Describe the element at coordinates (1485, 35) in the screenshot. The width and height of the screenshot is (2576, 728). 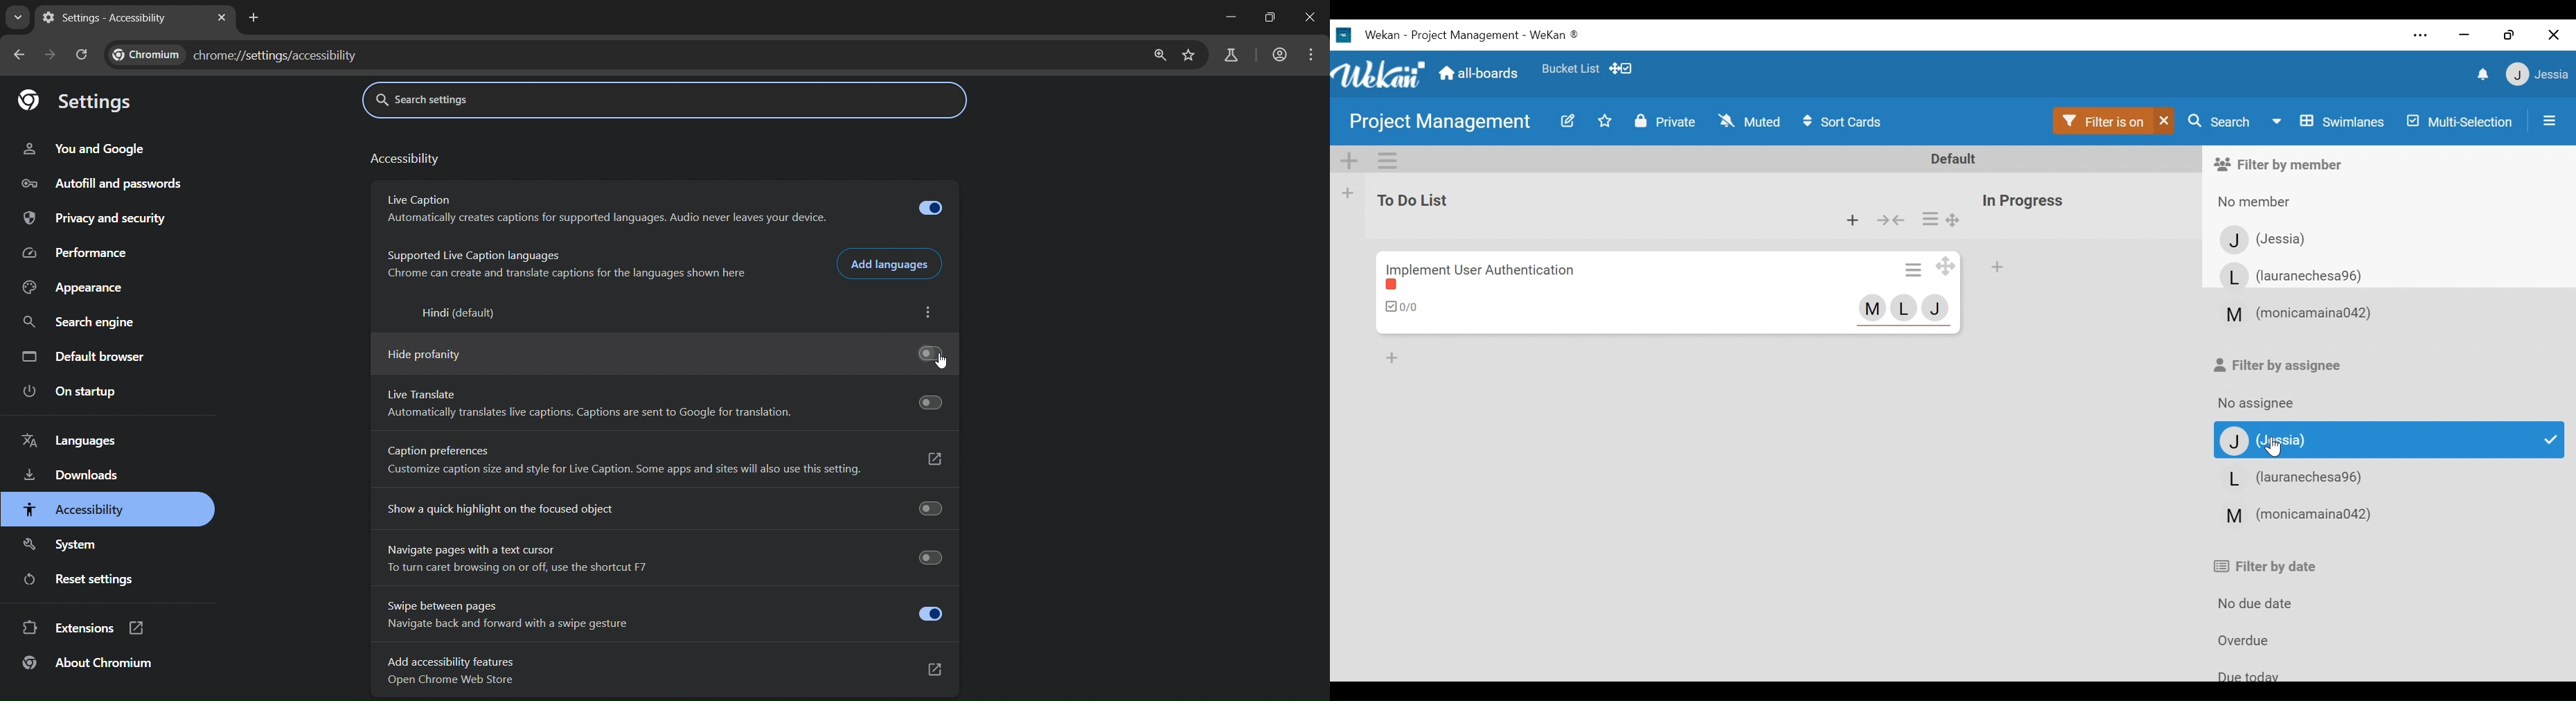
I see `Wekan -project management - wekan` at that location.